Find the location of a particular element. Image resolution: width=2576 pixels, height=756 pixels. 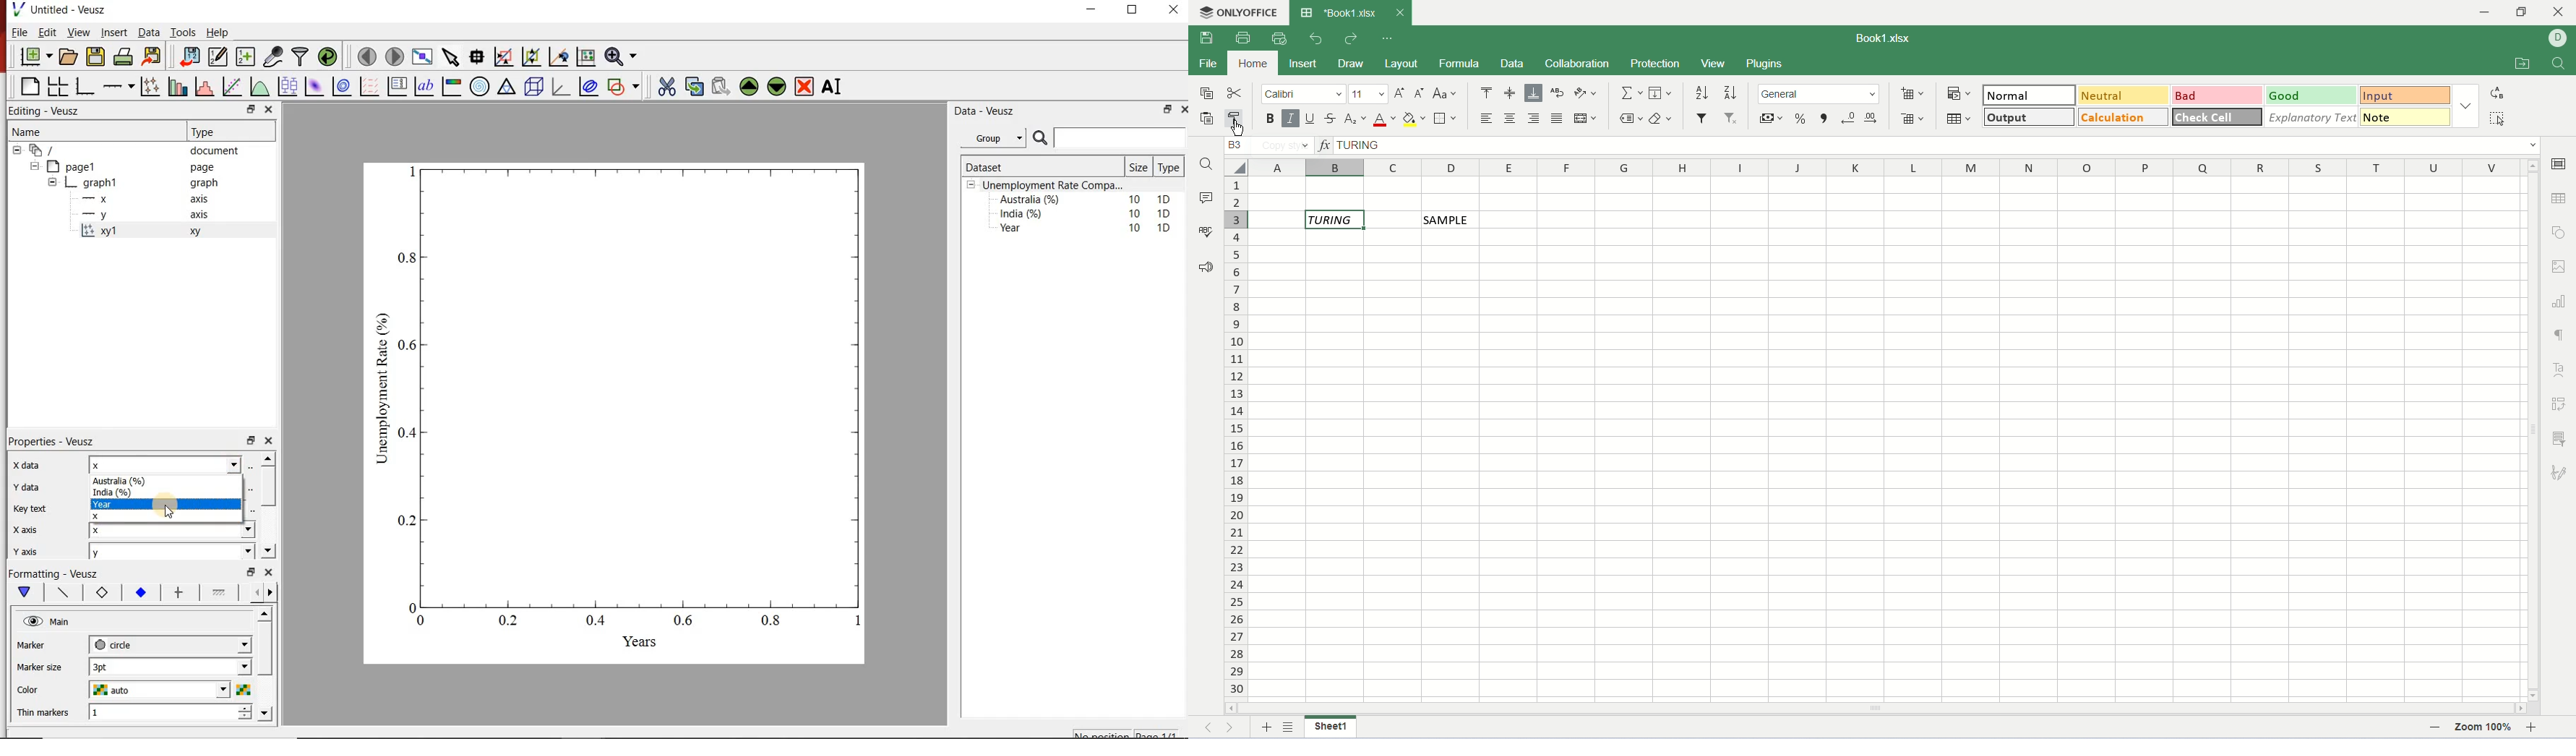

previous is located at coordinates (1214, 730).